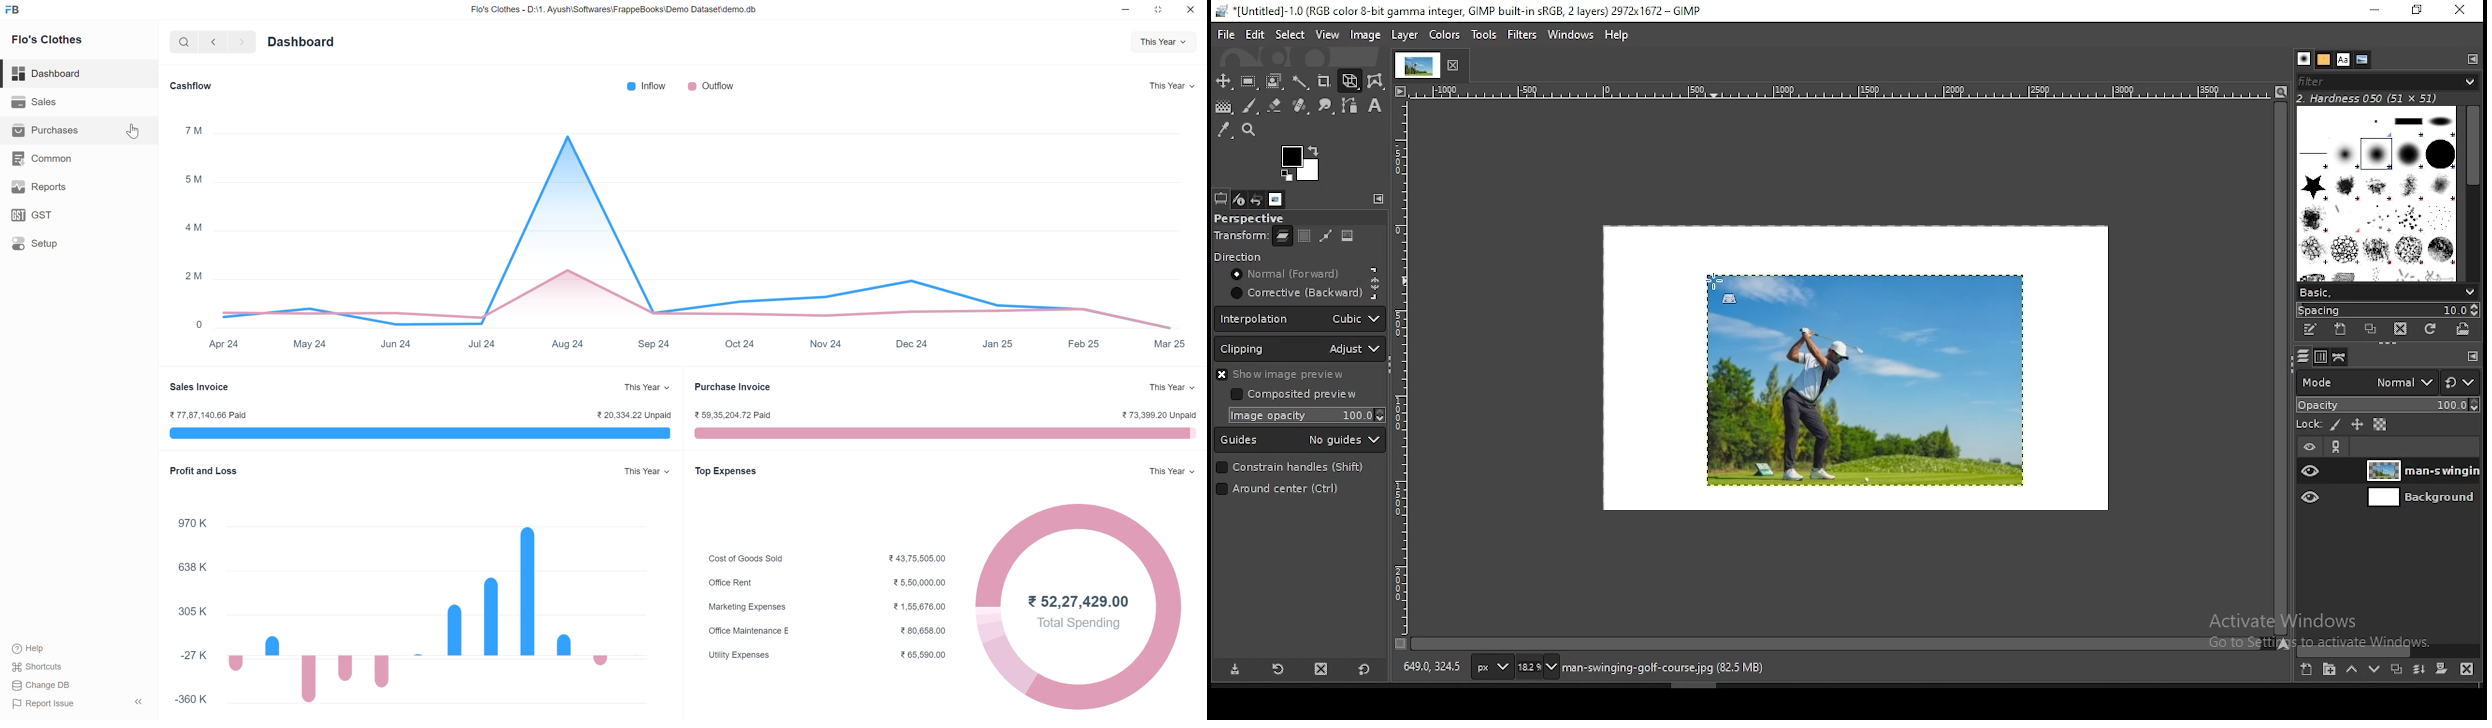 The width and height of the screenshot is (2492, 728). Describe the element at coordinates (39, 668) in the screenshot. I see `Shortcuts` at that location.